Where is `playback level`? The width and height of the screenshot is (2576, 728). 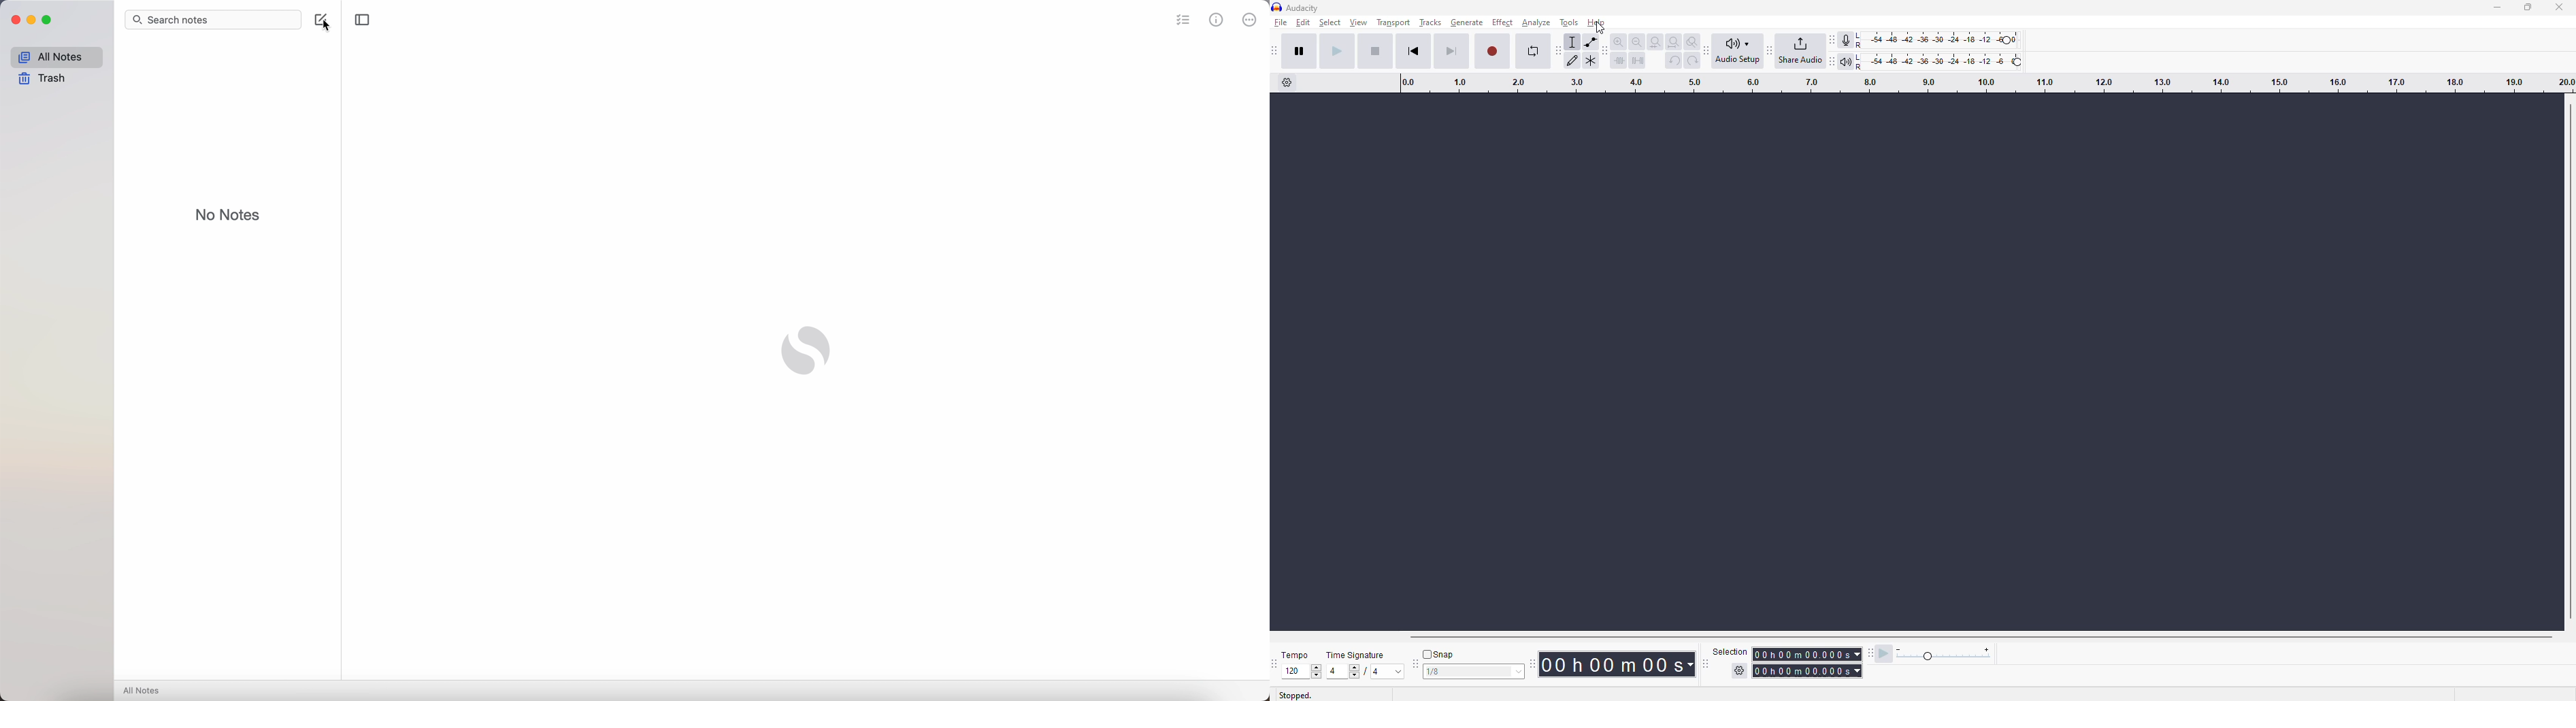
playback level is located at coordinates (1949, 64).